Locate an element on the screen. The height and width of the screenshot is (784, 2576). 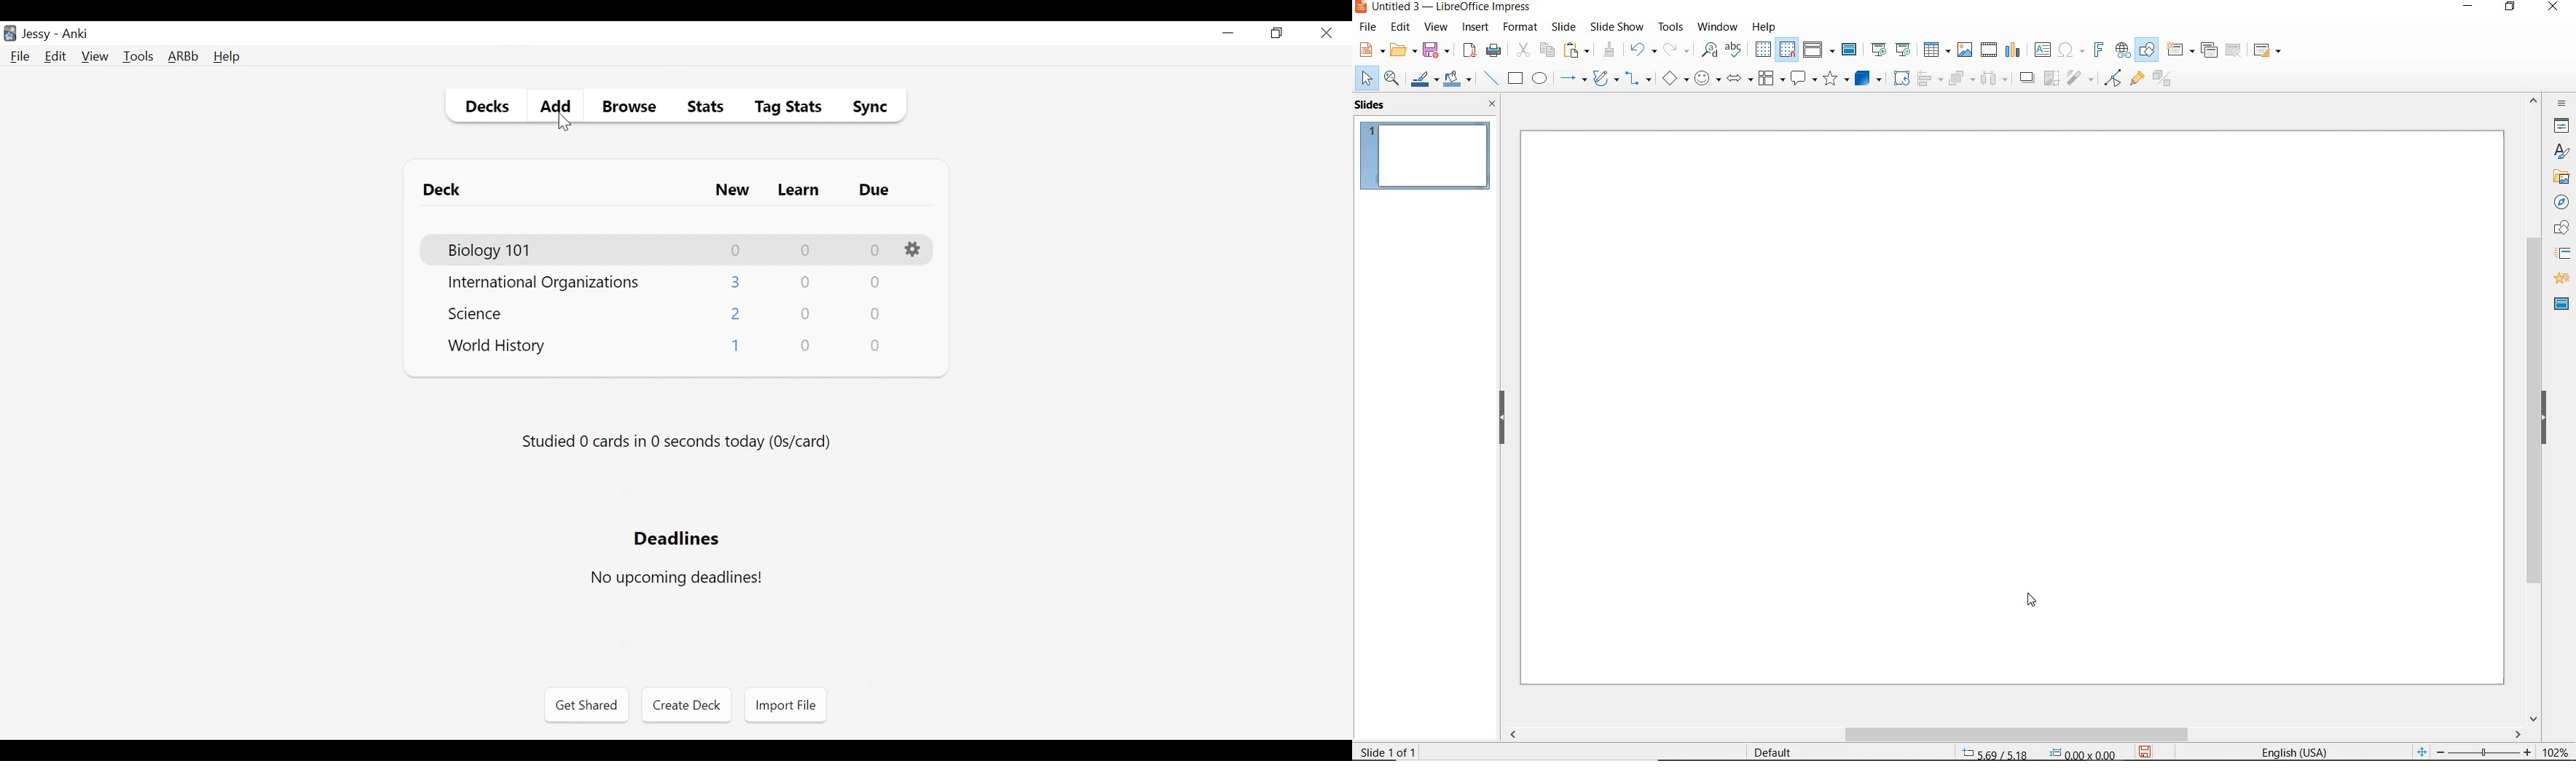
ARRANGE is located at coordinates (1959, 80).